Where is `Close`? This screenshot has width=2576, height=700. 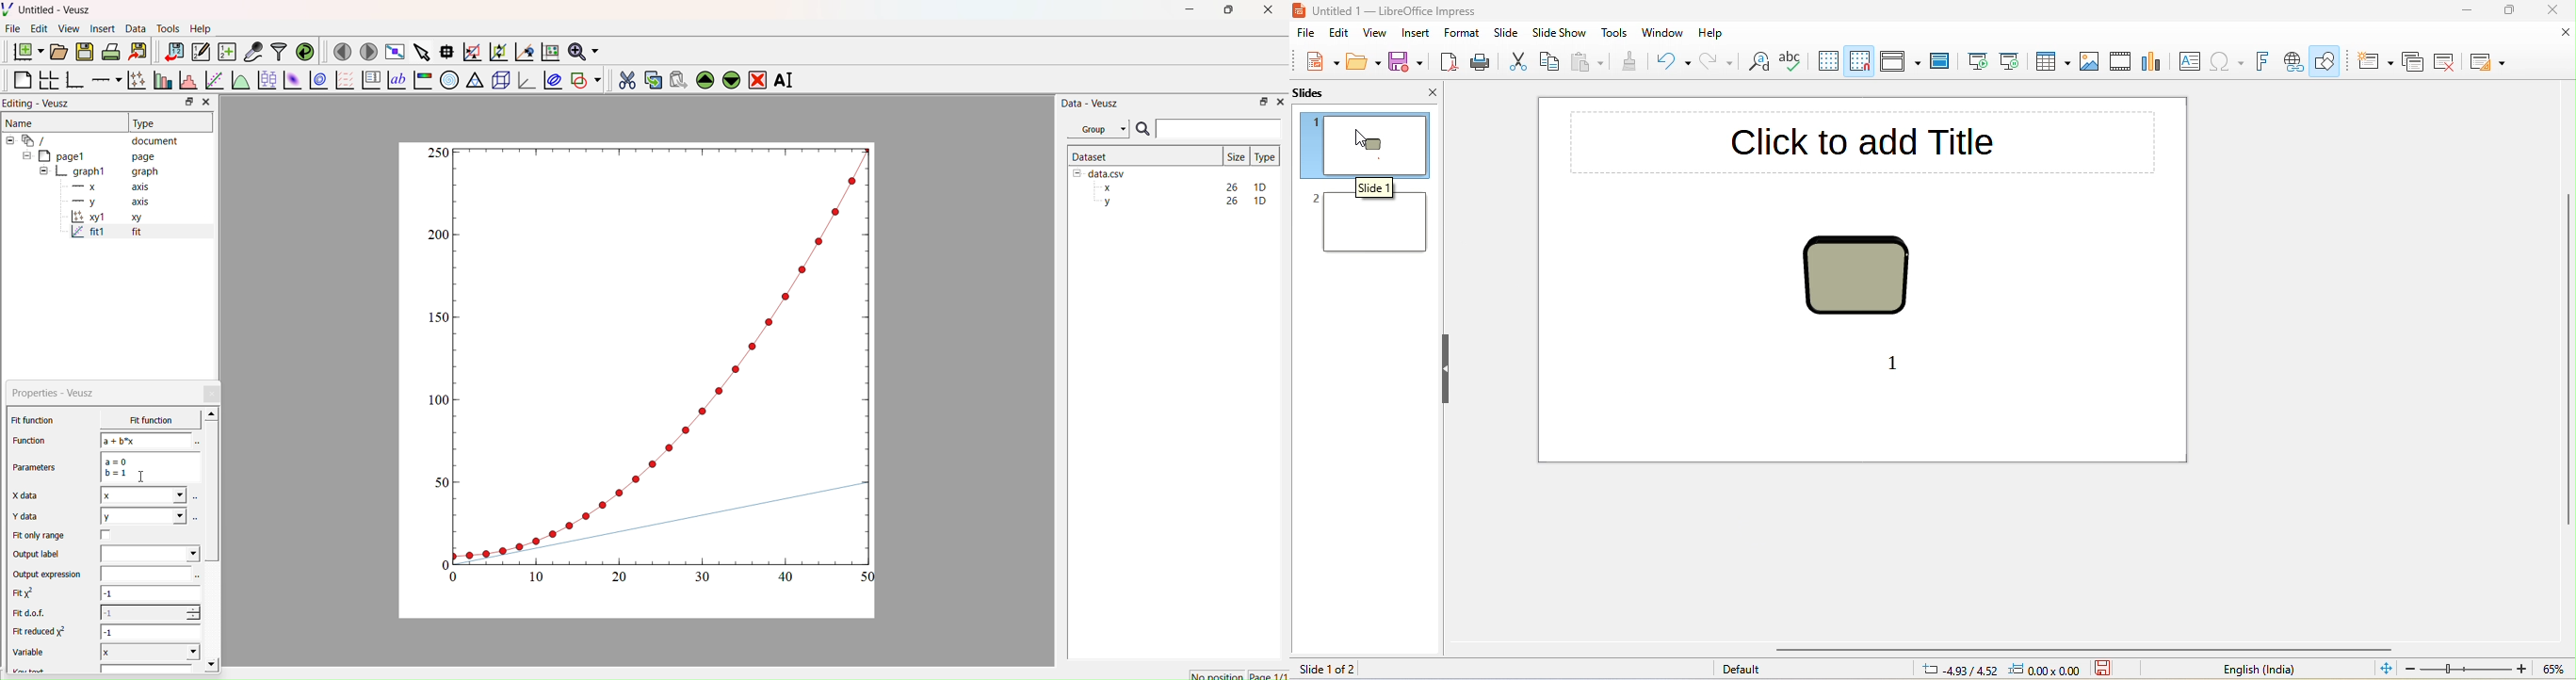
Close is located at coordinates (1270, 13).